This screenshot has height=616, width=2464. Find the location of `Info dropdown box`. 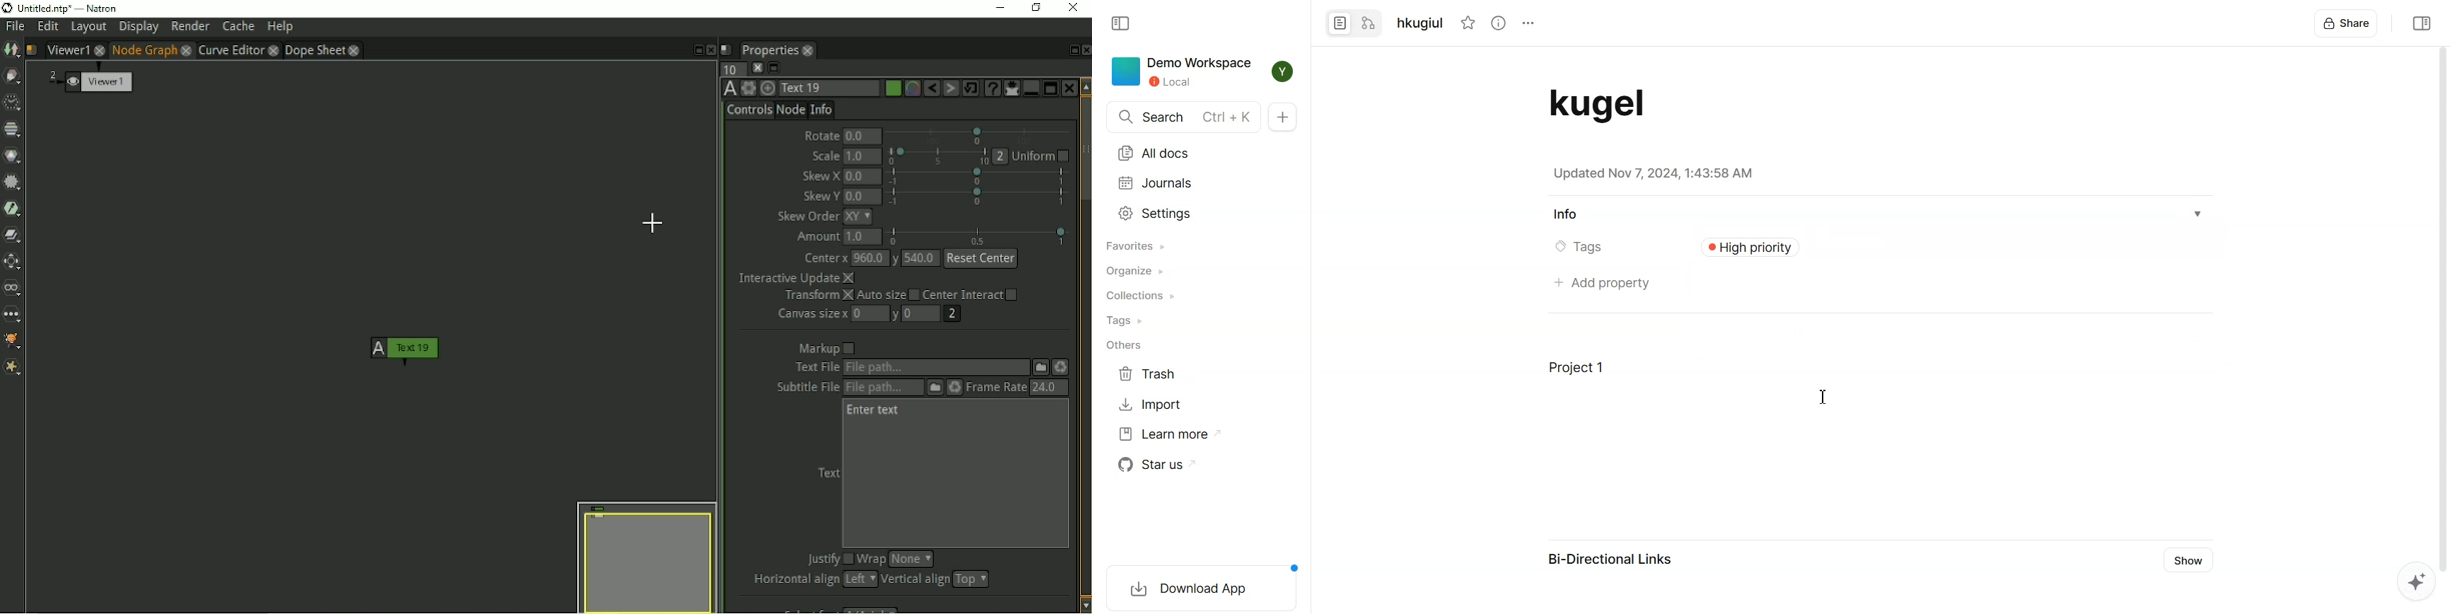

Info dropdown box is located at coordinates (2207, 214).